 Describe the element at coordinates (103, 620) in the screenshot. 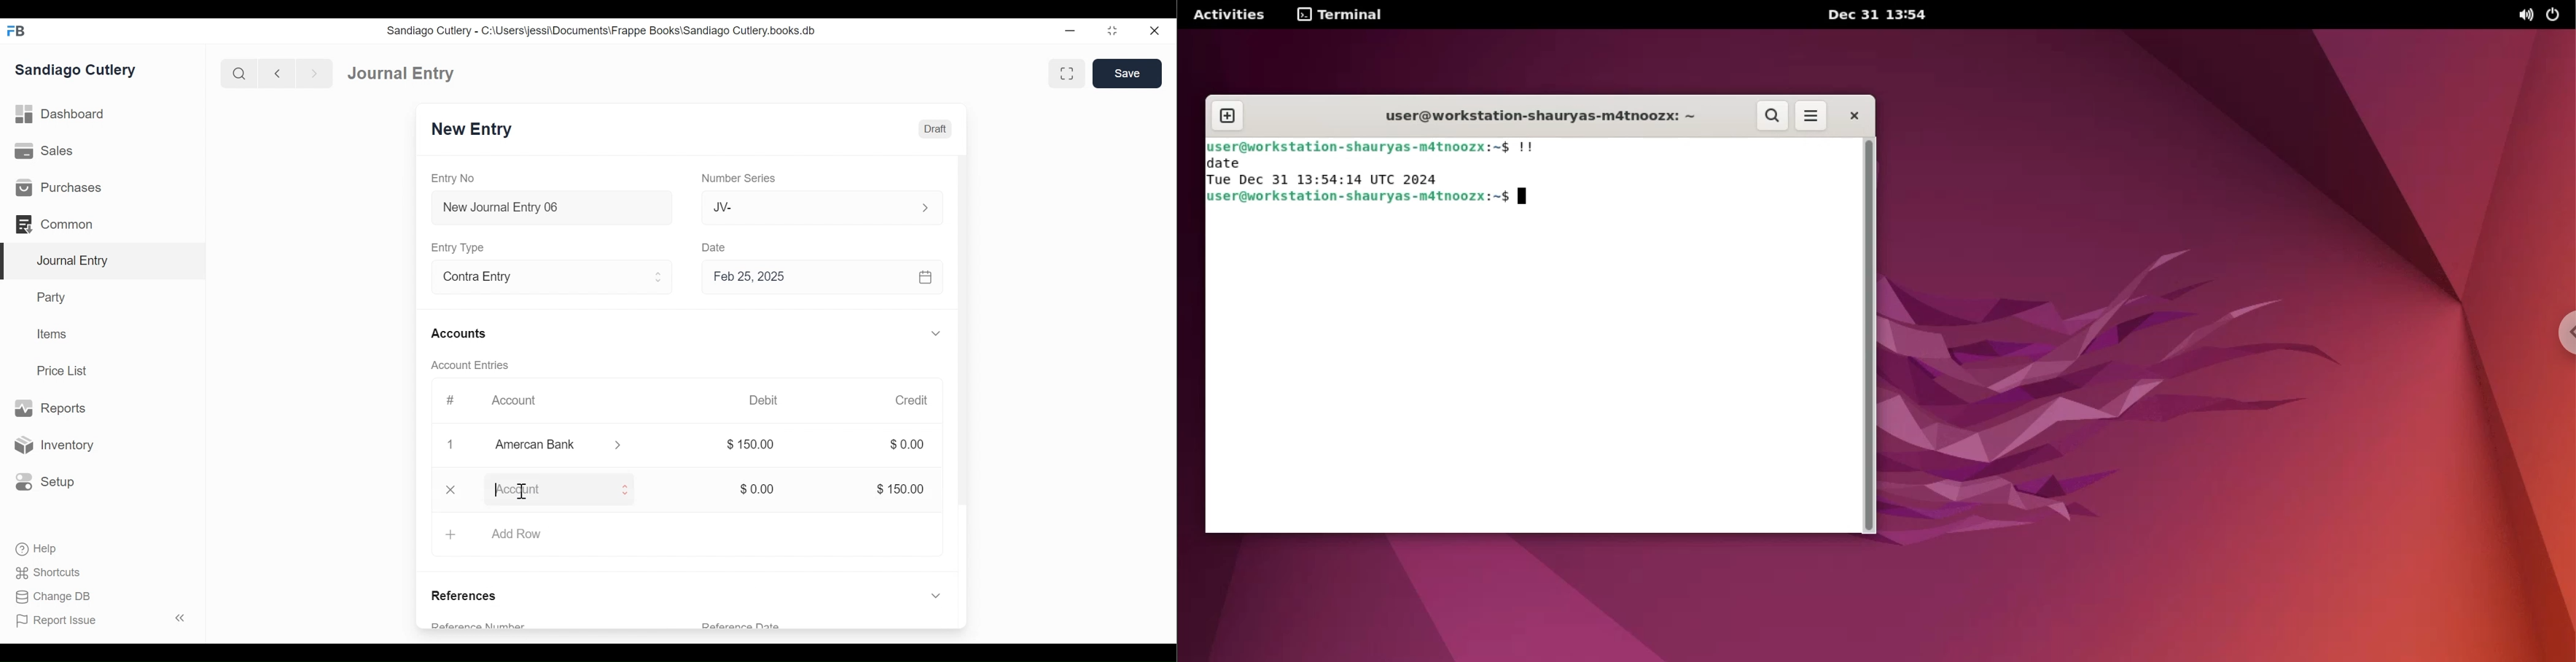

I see `Report Issue` at that location.